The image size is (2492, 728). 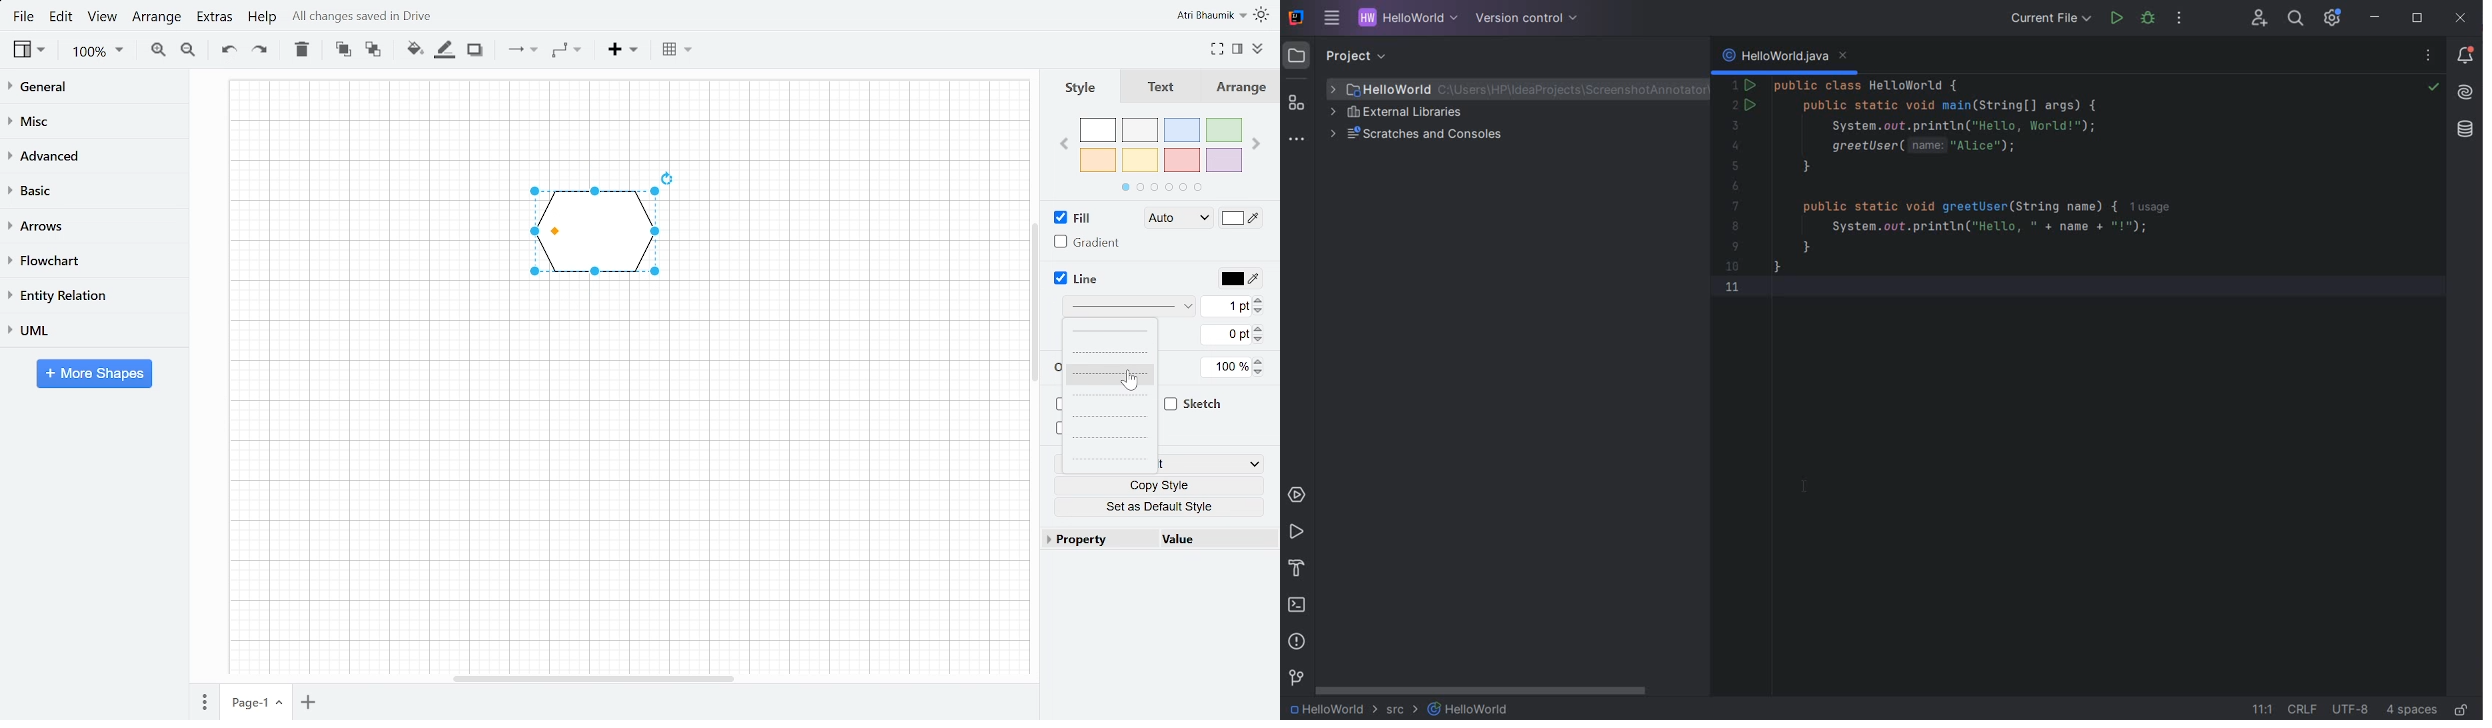 I want to click on  Flow chart, so click(x=86, y=258).